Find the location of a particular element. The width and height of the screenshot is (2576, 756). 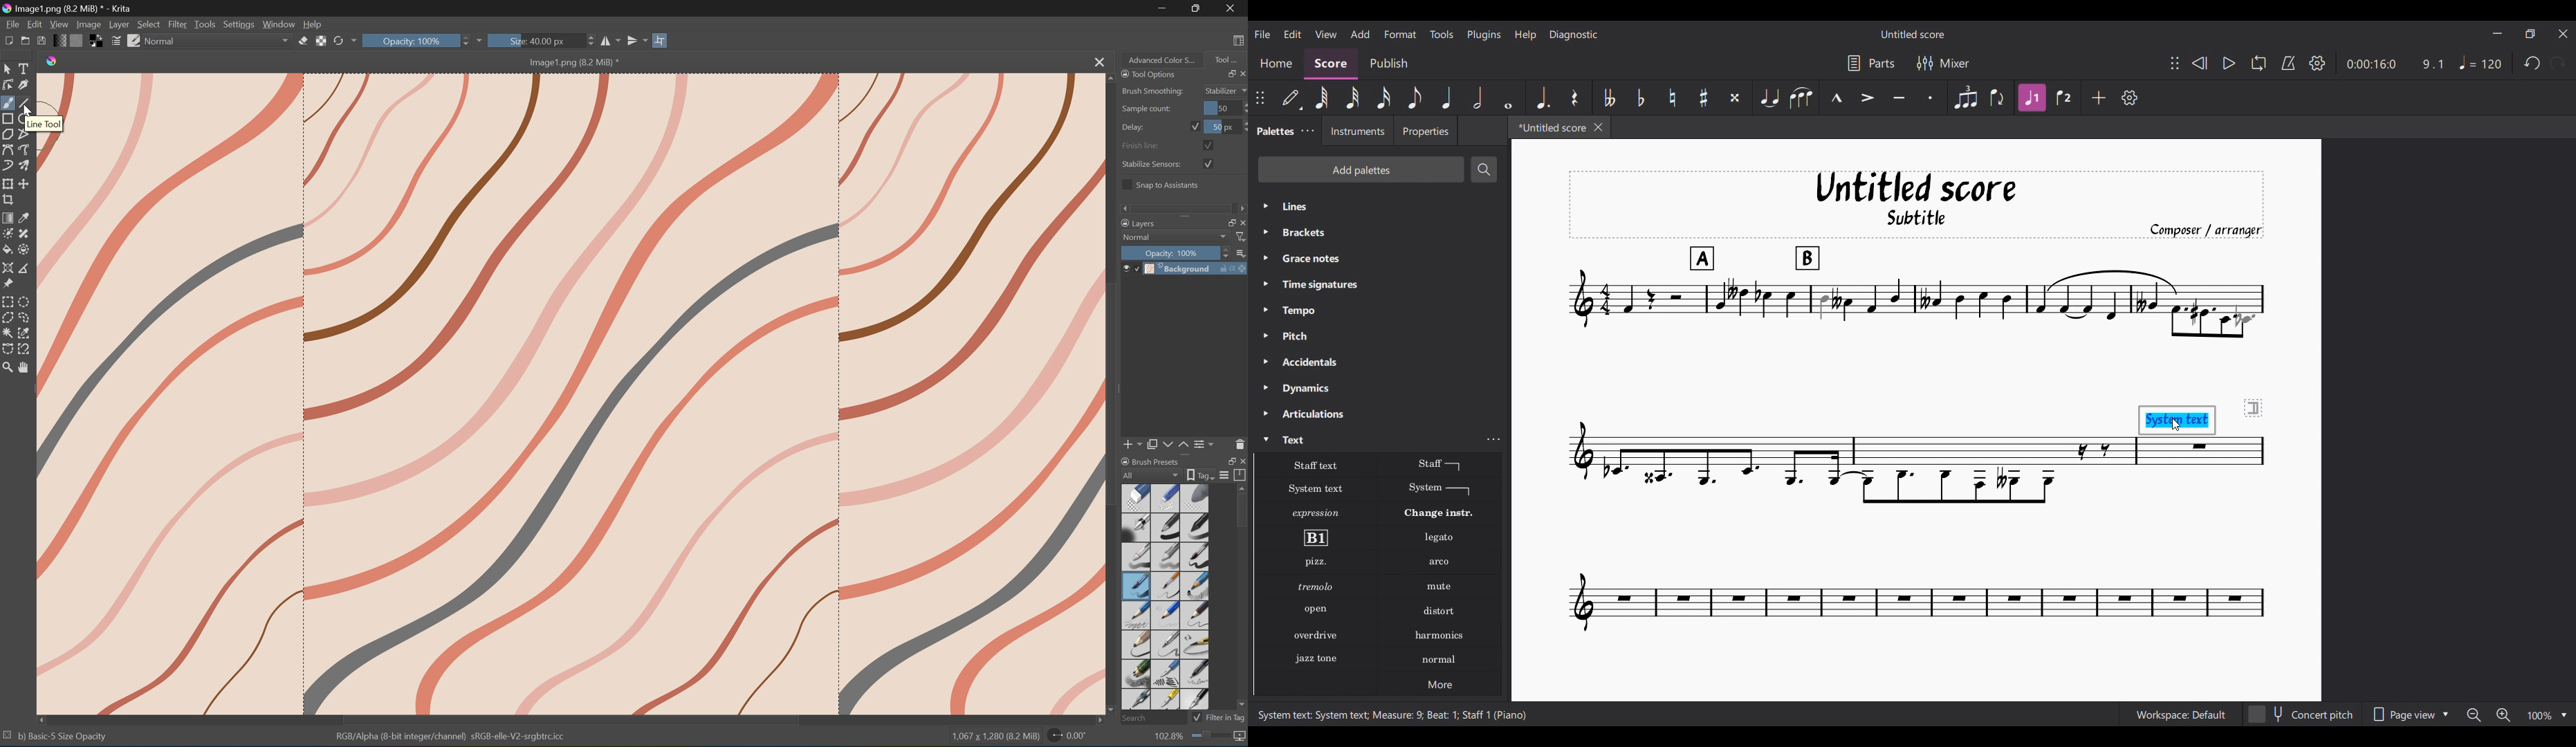

Overdrive is located at coordinates (1316, 635).